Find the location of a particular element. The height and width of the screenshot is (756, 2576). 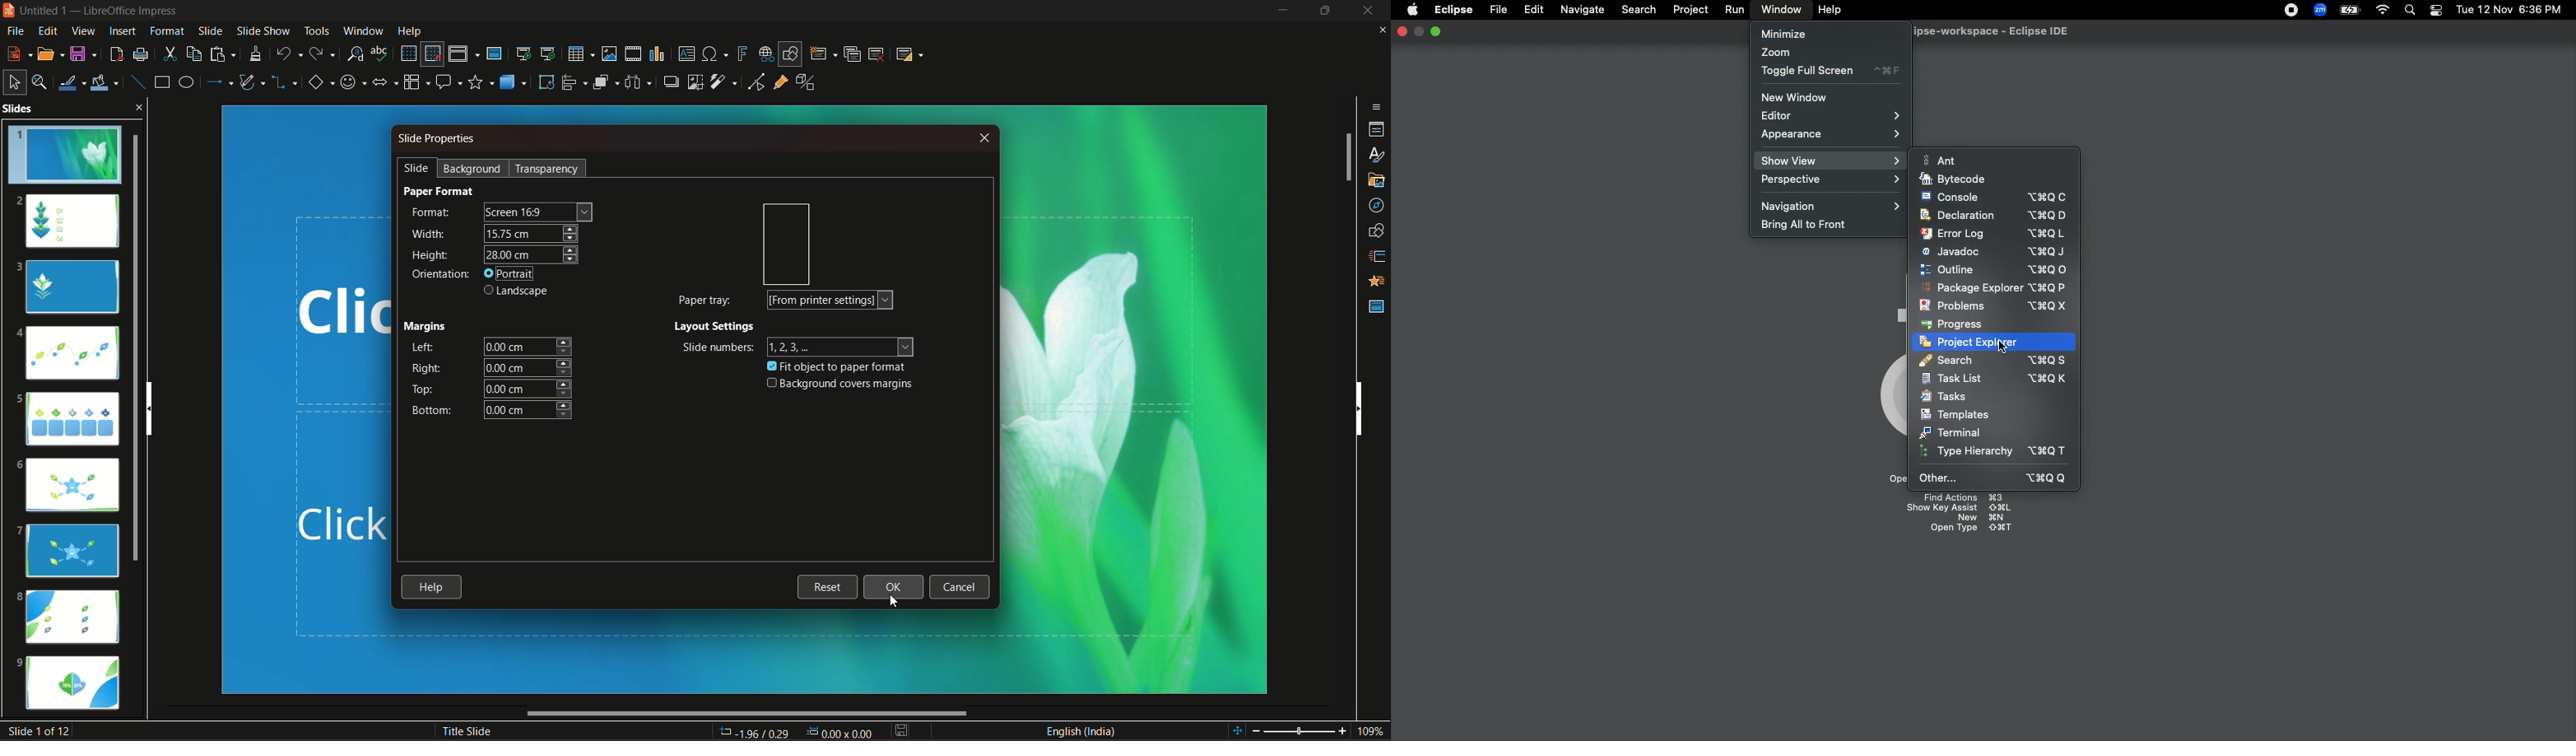

help is located at coordinates (433, 588).